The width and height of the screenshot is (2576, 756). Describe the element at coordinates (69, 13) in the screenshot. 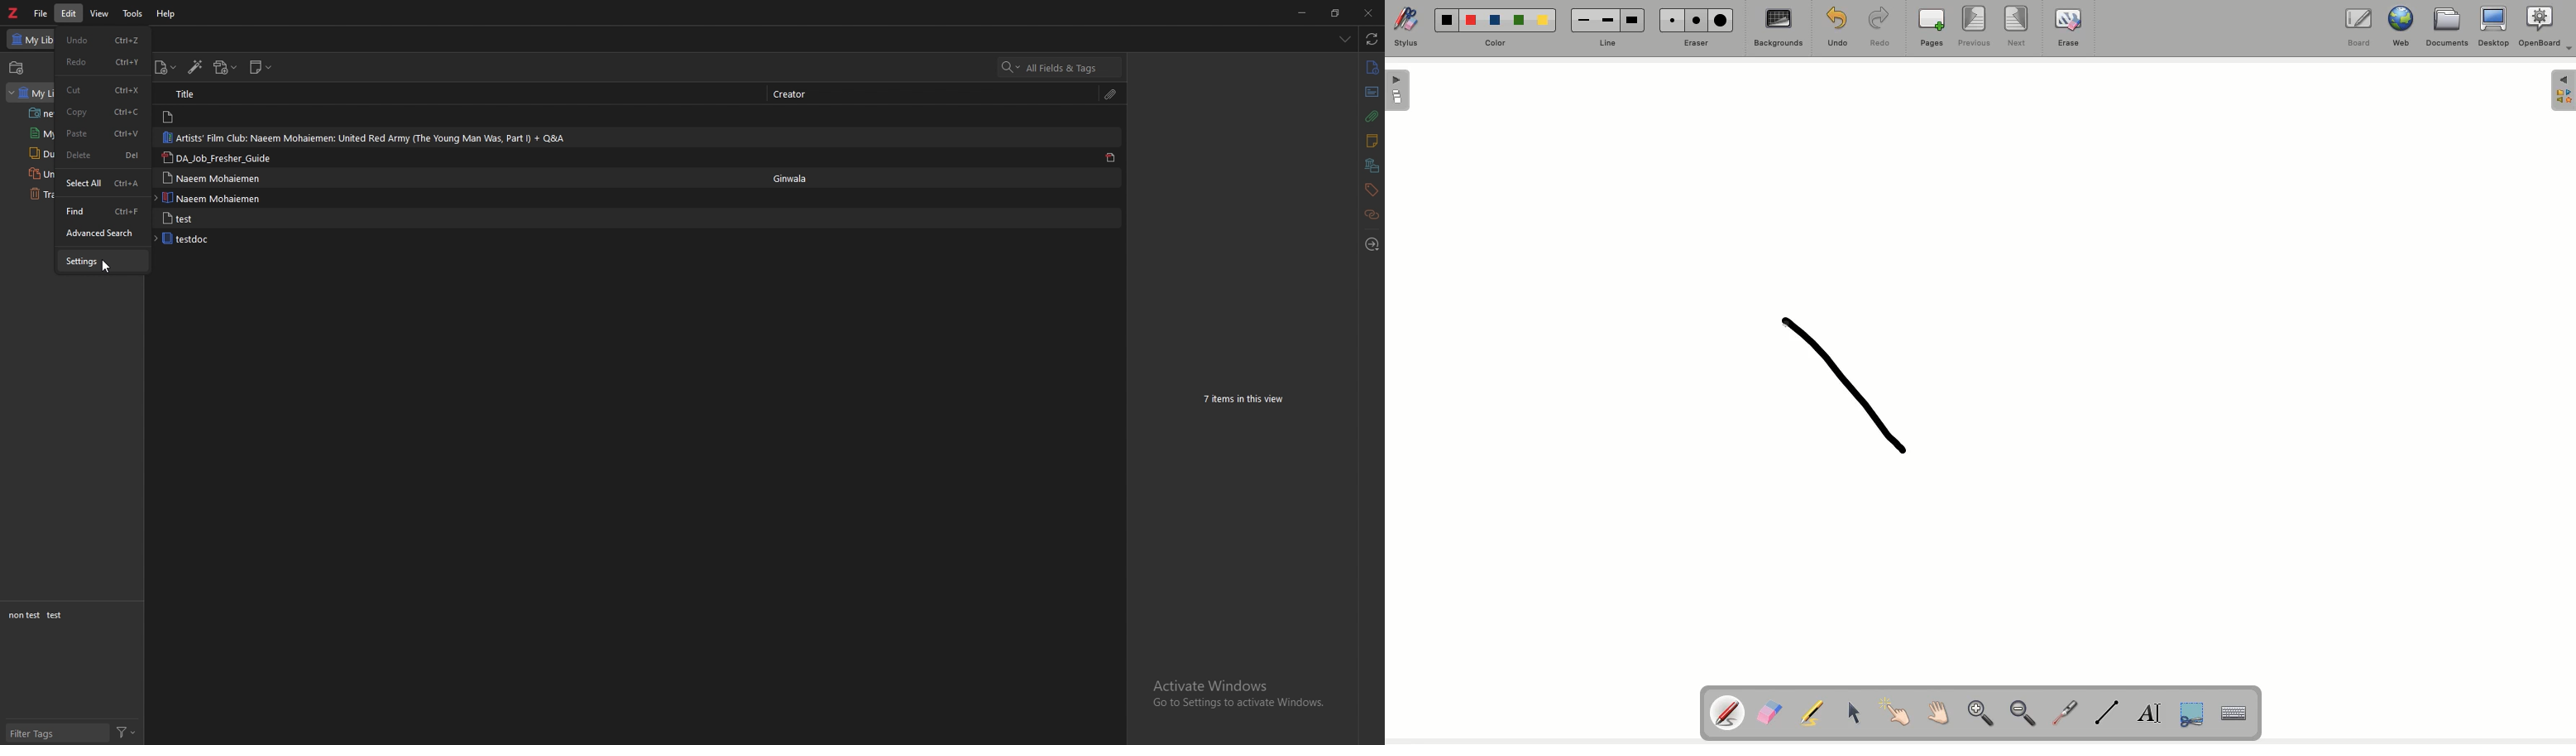

I see `edit` at that location.